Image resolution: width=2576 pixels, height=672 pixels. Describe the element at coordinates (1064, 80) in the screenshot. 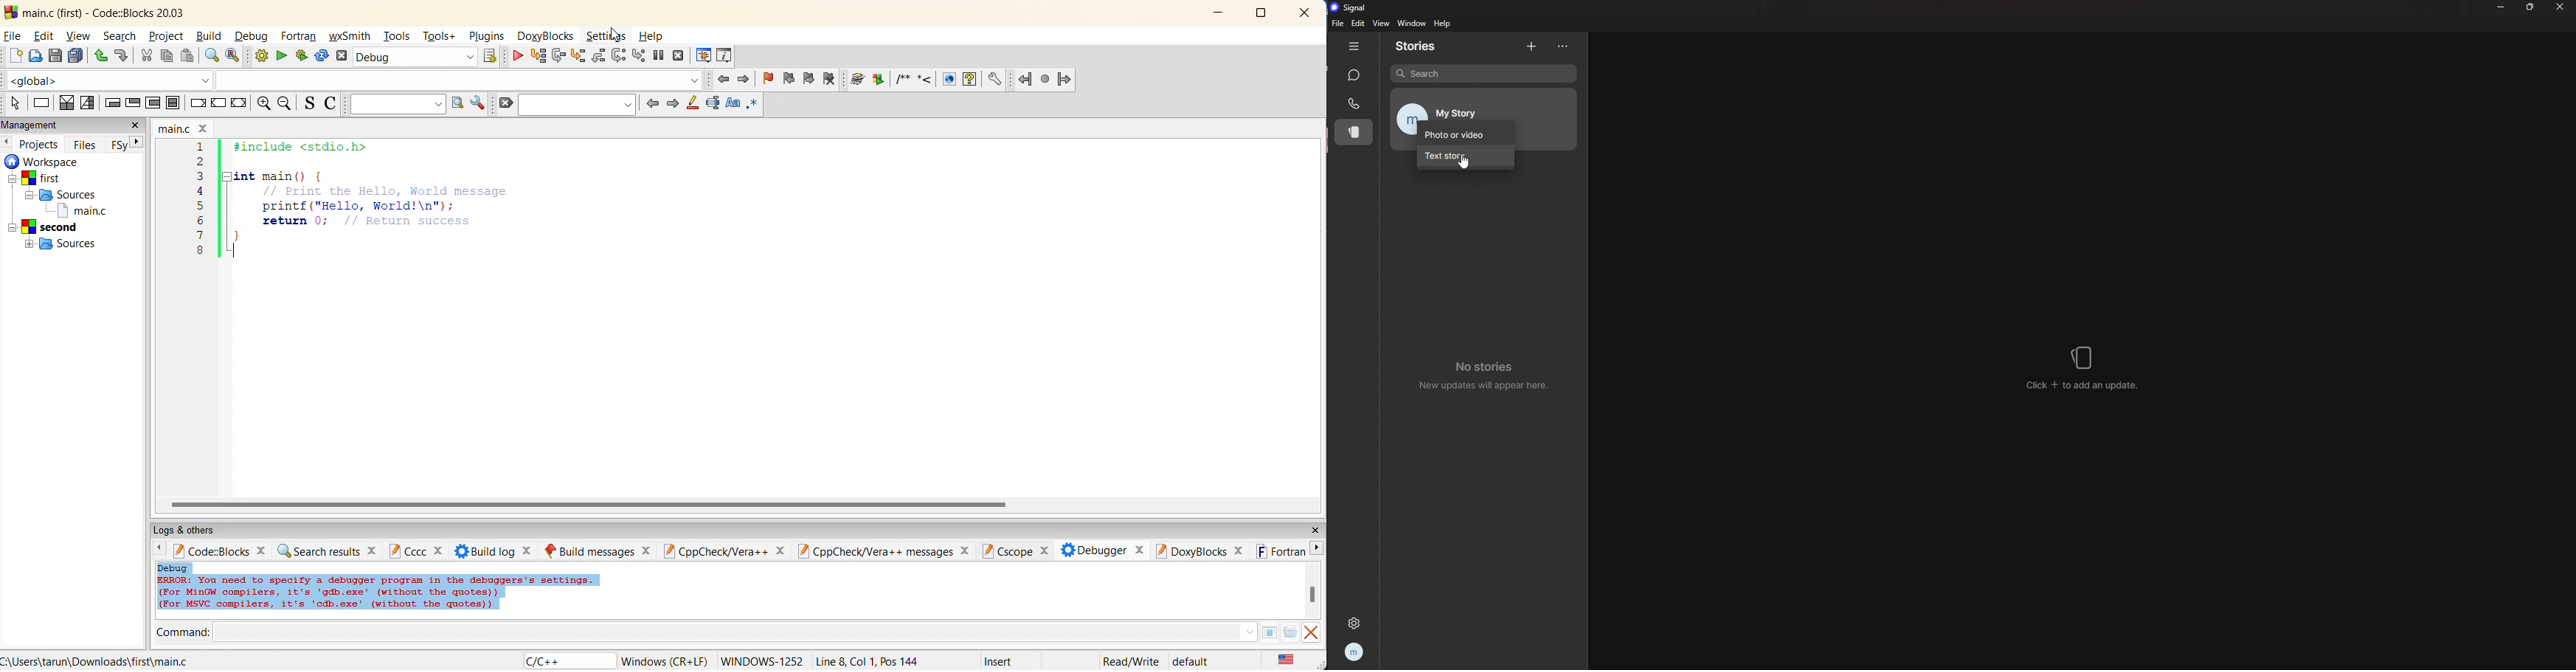

I see `Jump forward` at that location.